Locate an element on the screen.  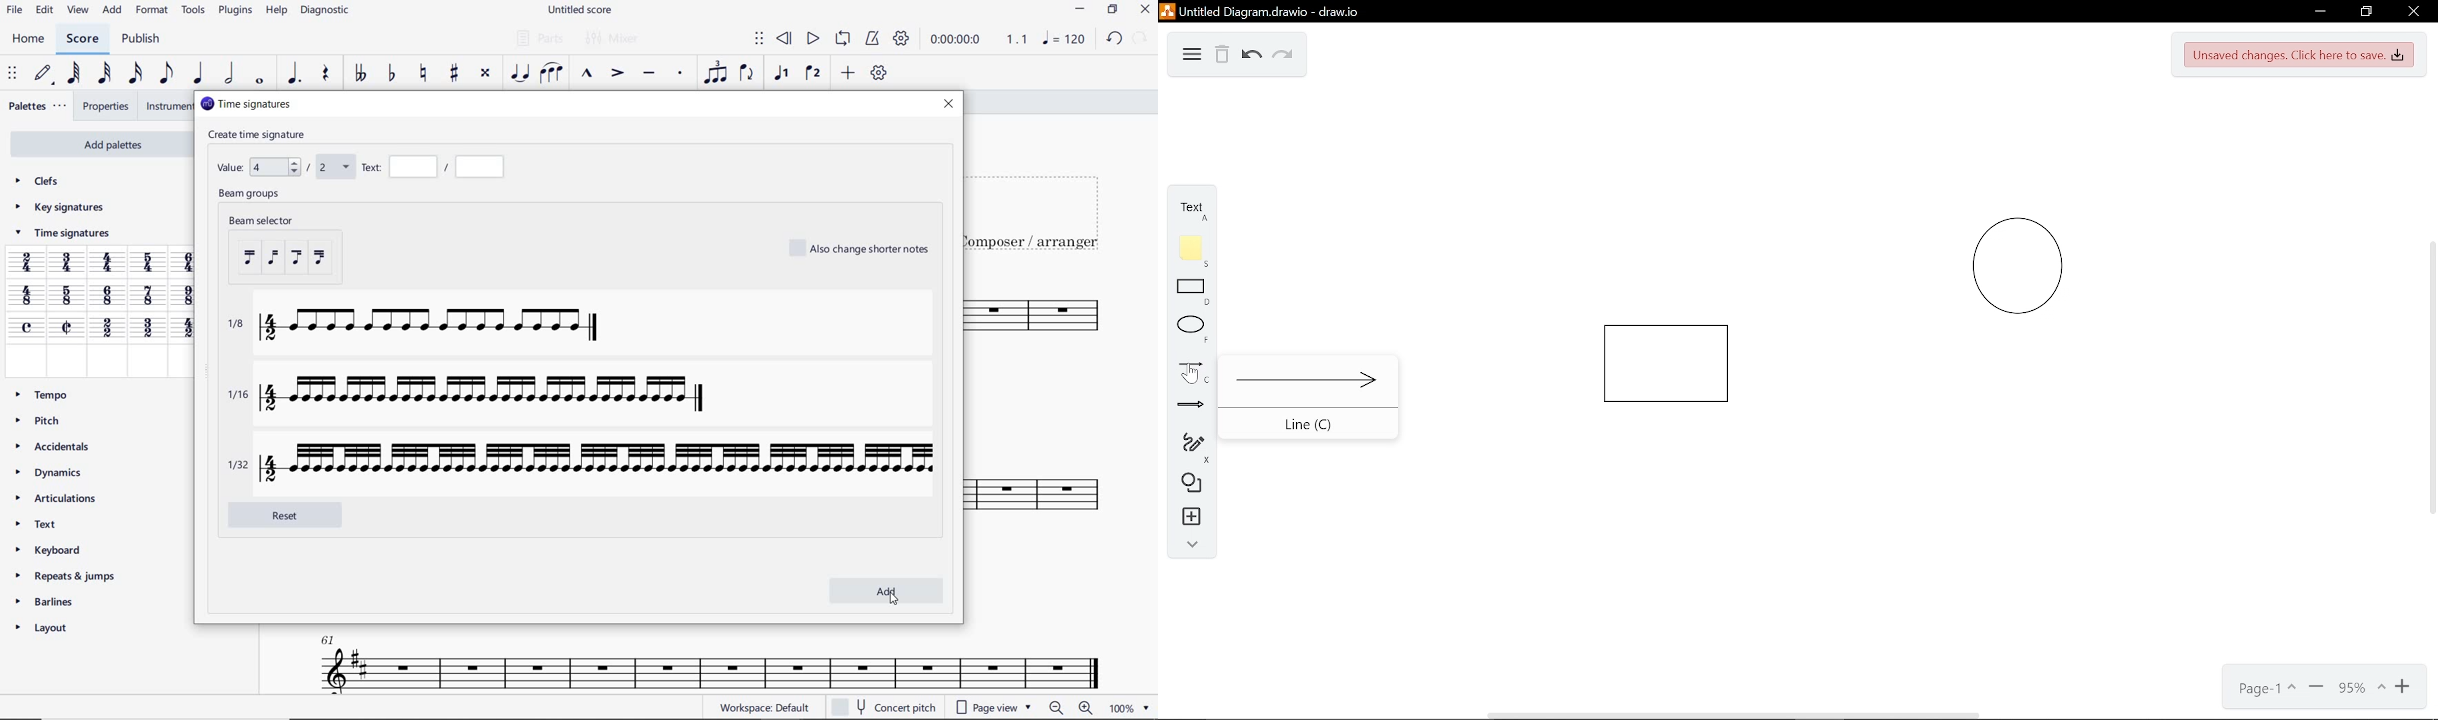
Untitled diagram drawio is located at coordinates (1262, 13).